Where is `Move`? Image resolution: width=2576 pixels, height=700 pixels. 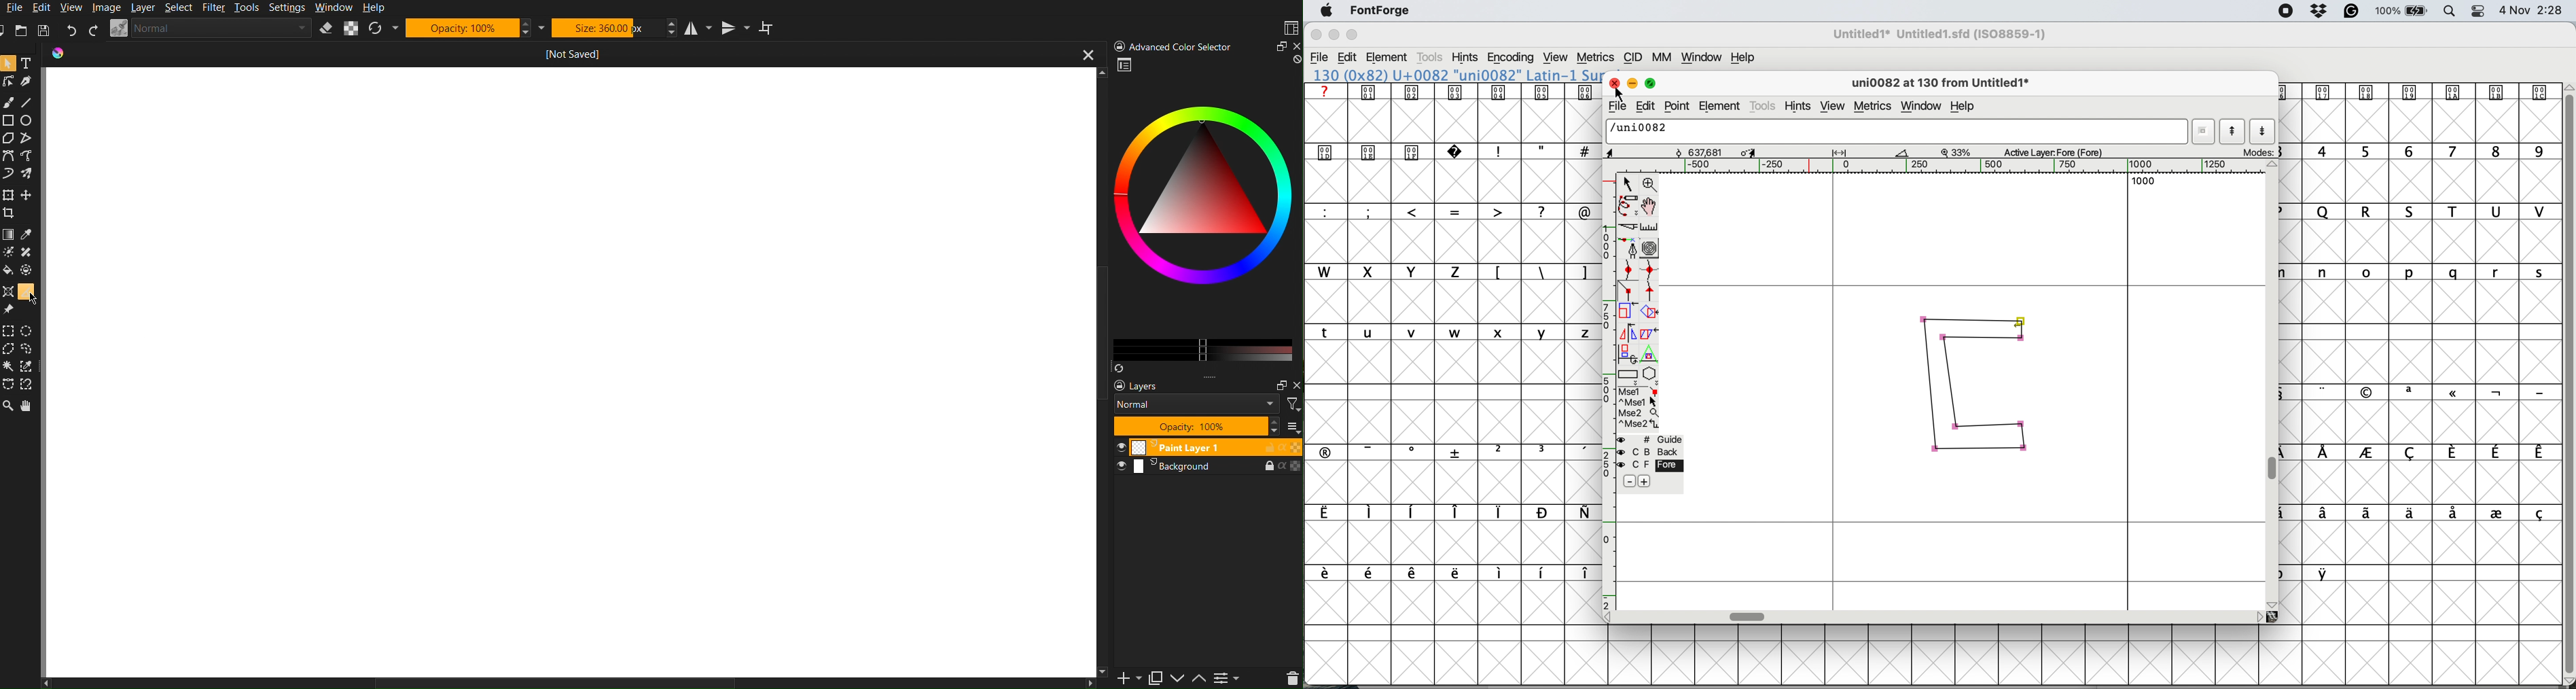 Move is located at coordinates (29, 194).